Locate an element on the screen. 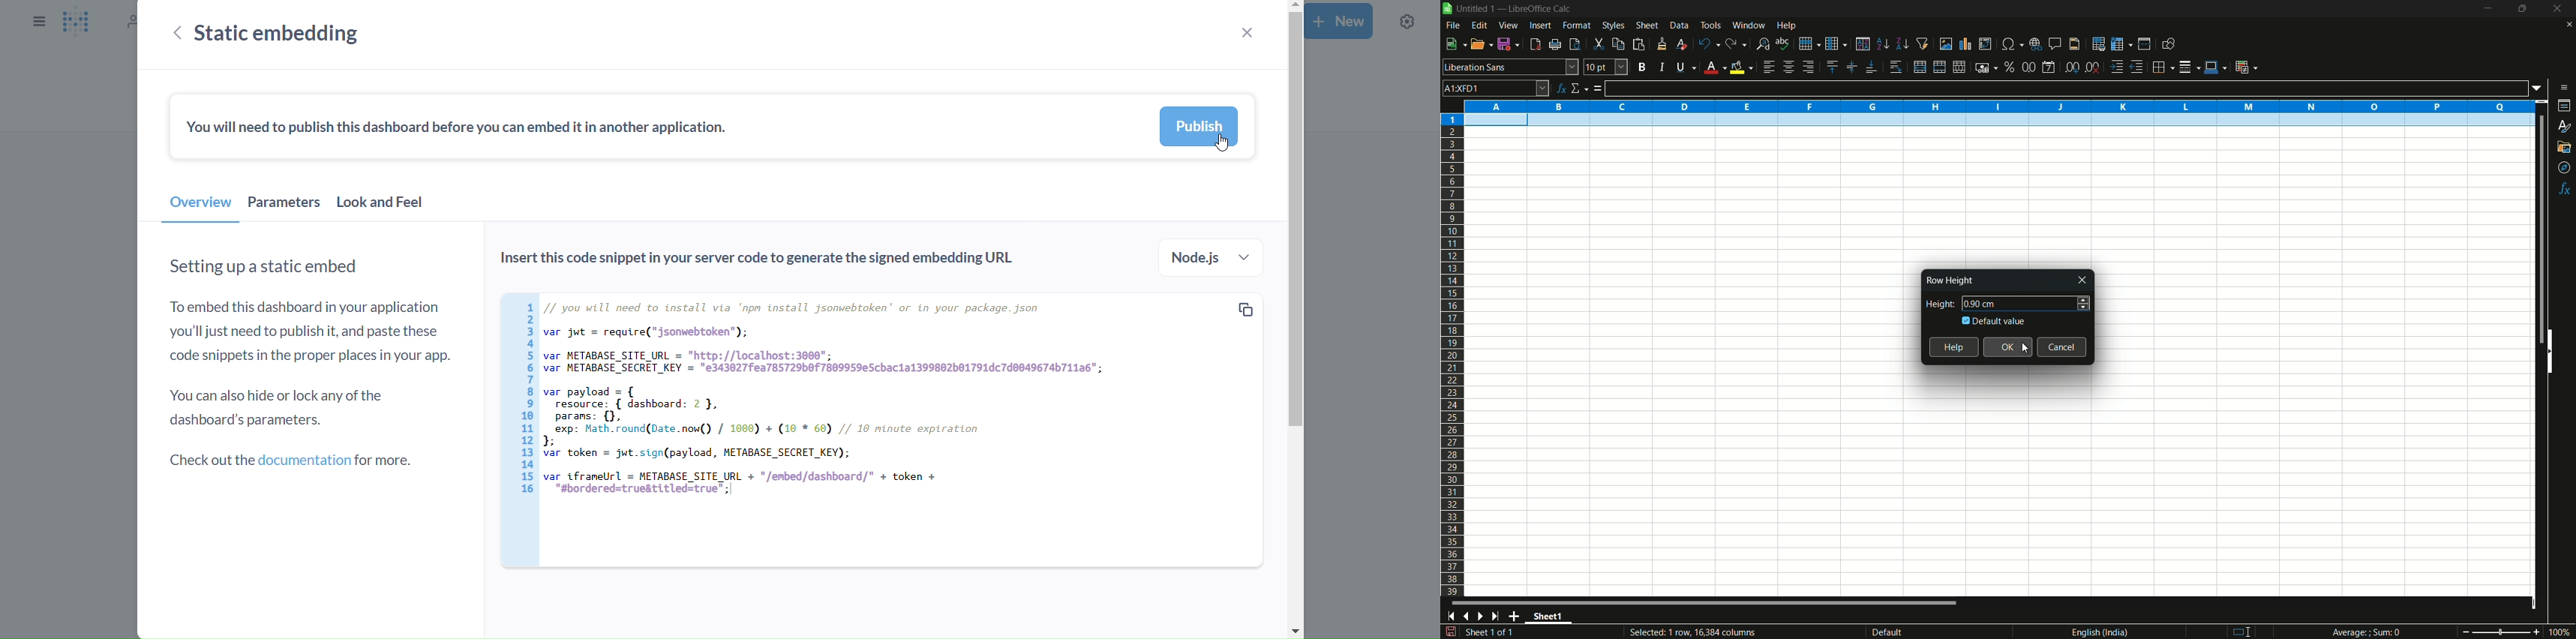  cut is located at coordinates (1598, 44).